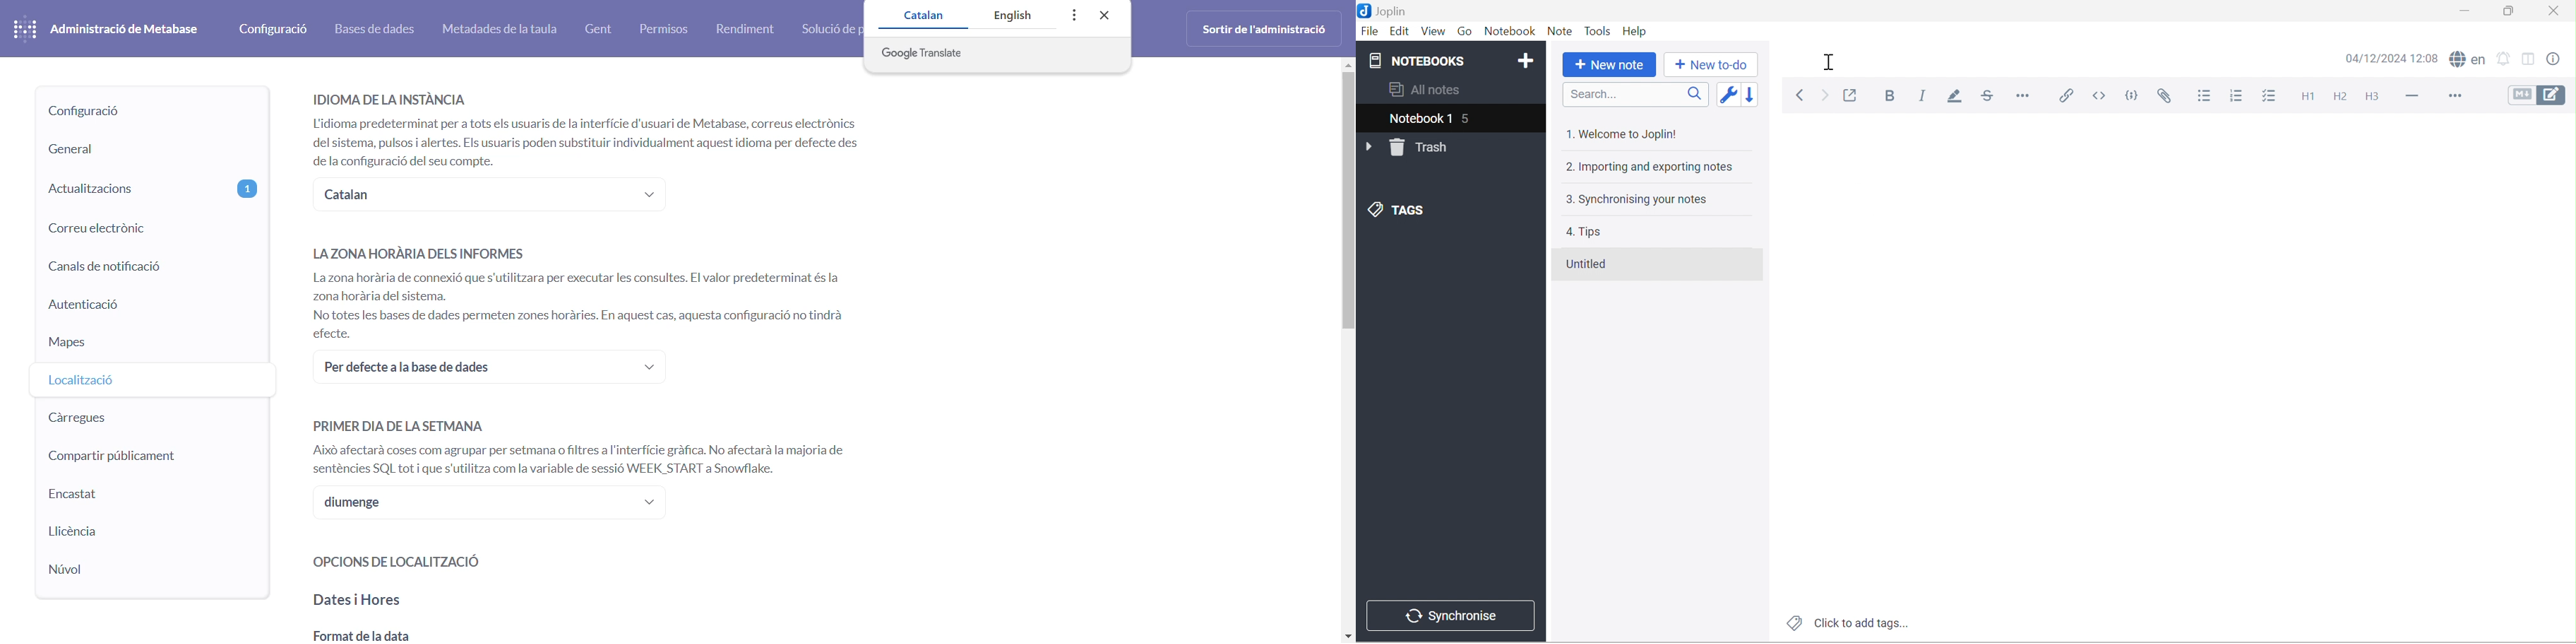 This screenshot has width=2576, height=644. Describe the element at coordinates (1469, 118) in the screenshot. I see `5` at that location.